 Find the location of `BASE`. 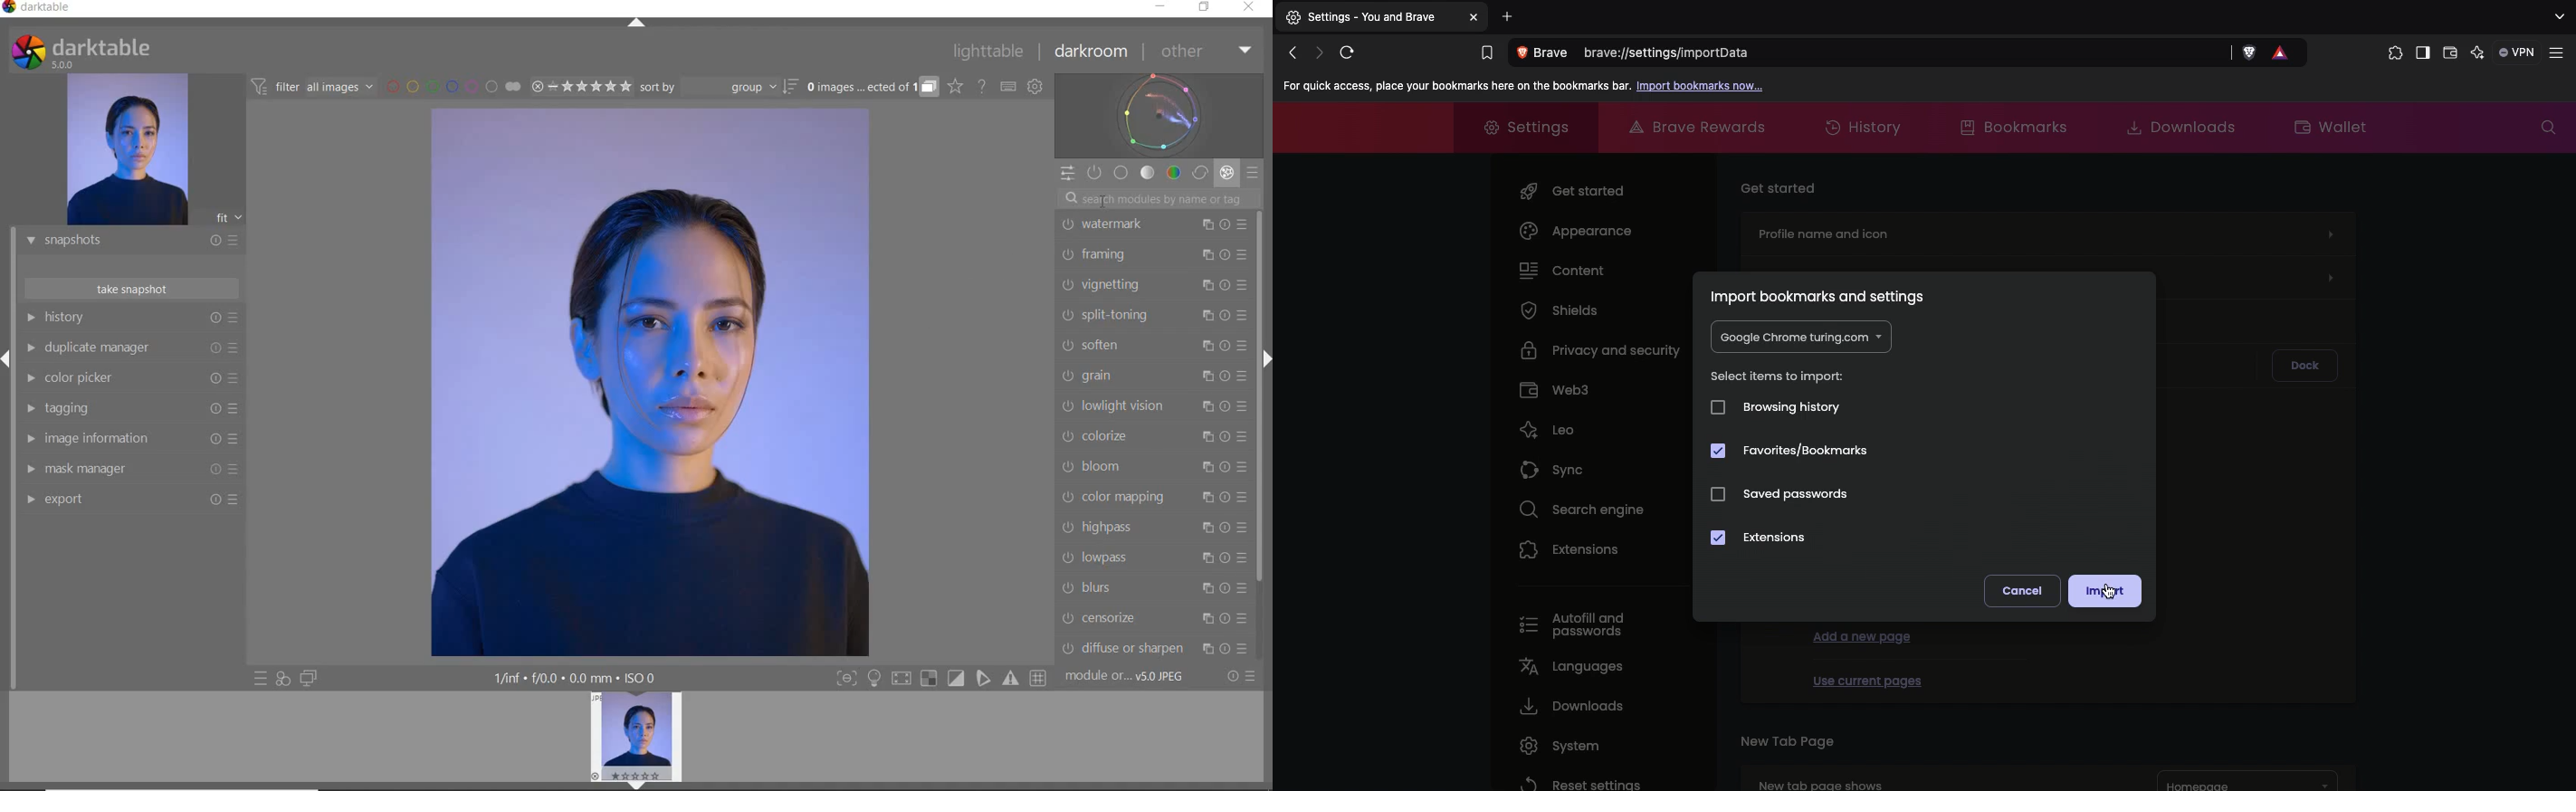

BASE is located at coordinates (1121, 173).